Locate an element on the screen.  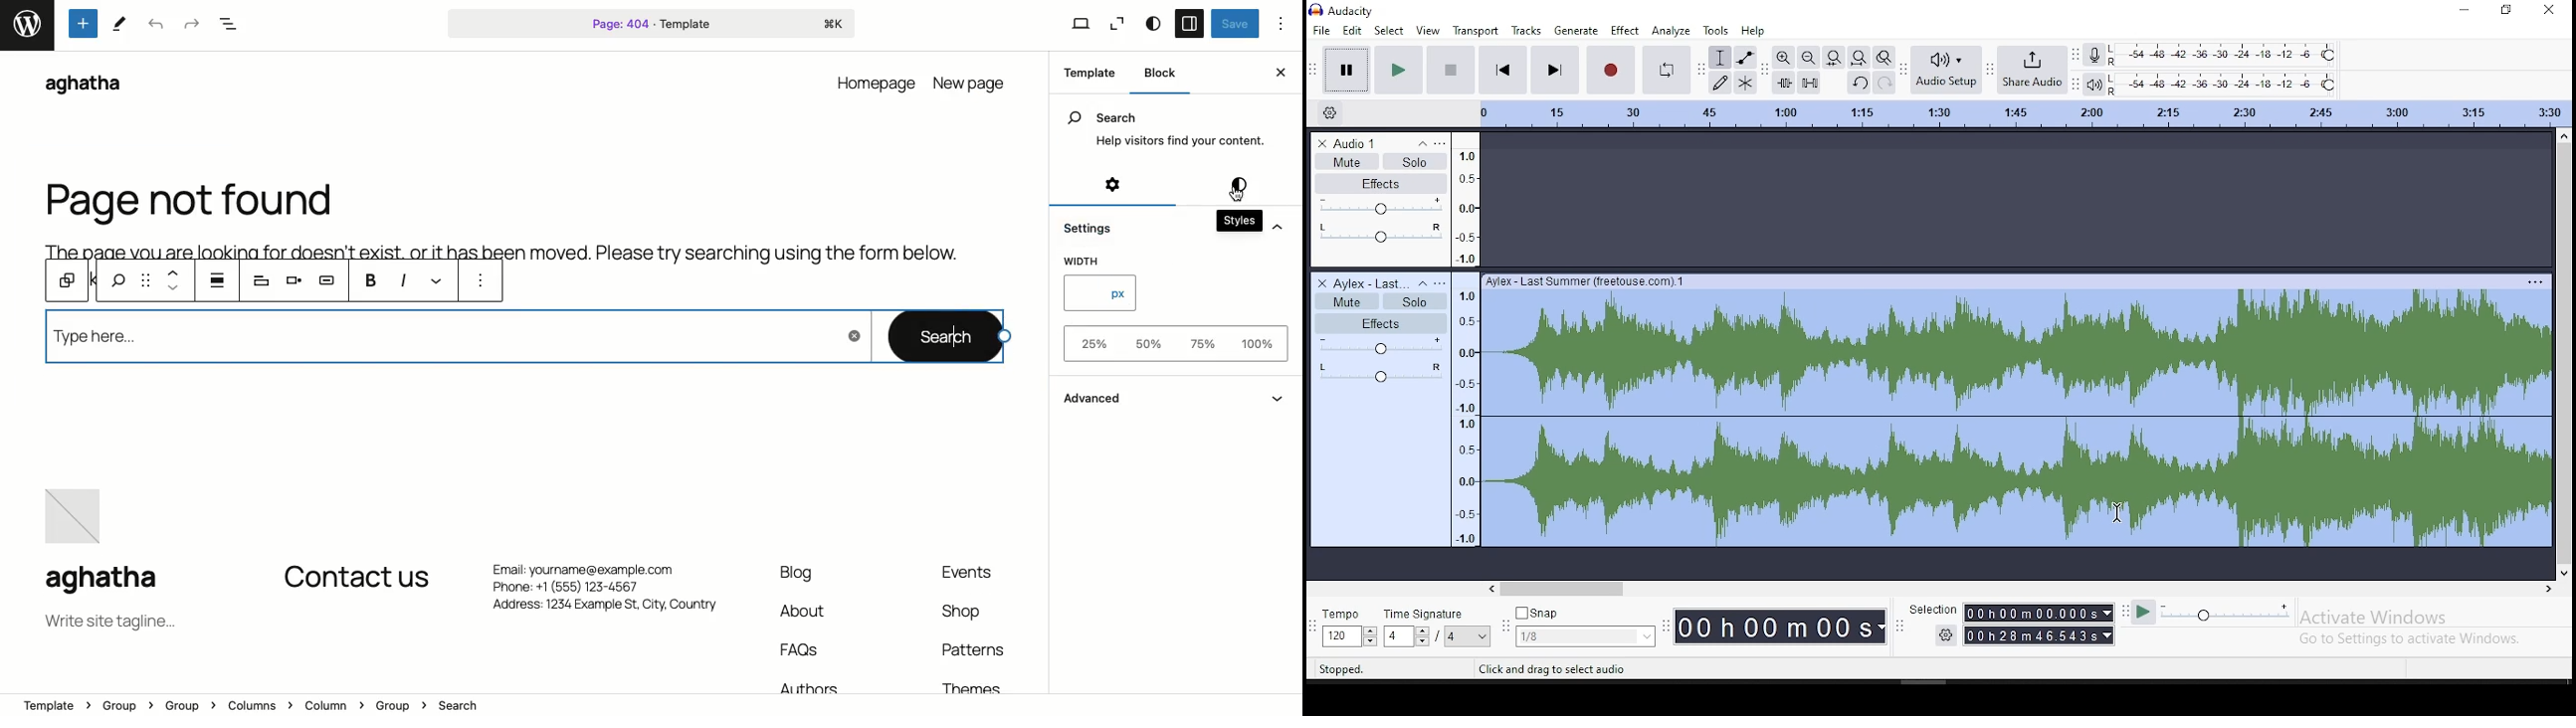
new page is located at coordinates (972, 81).